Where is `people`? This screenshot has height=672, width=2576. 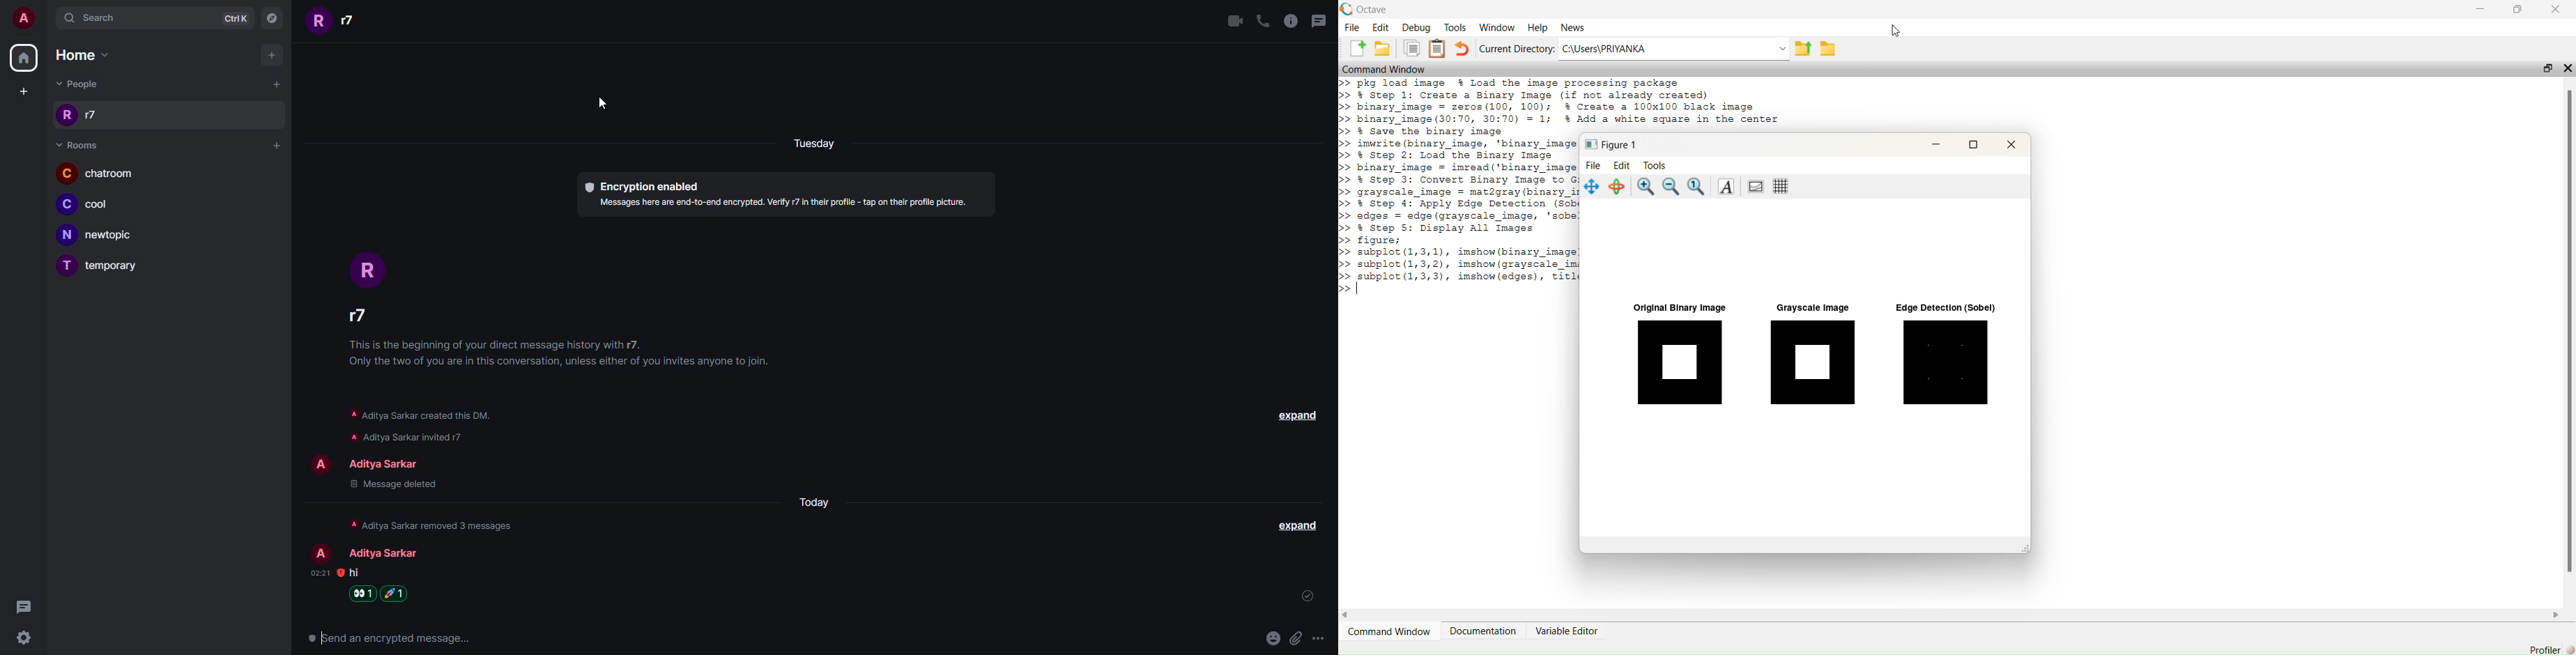 people is located at coordinates (392, 462).